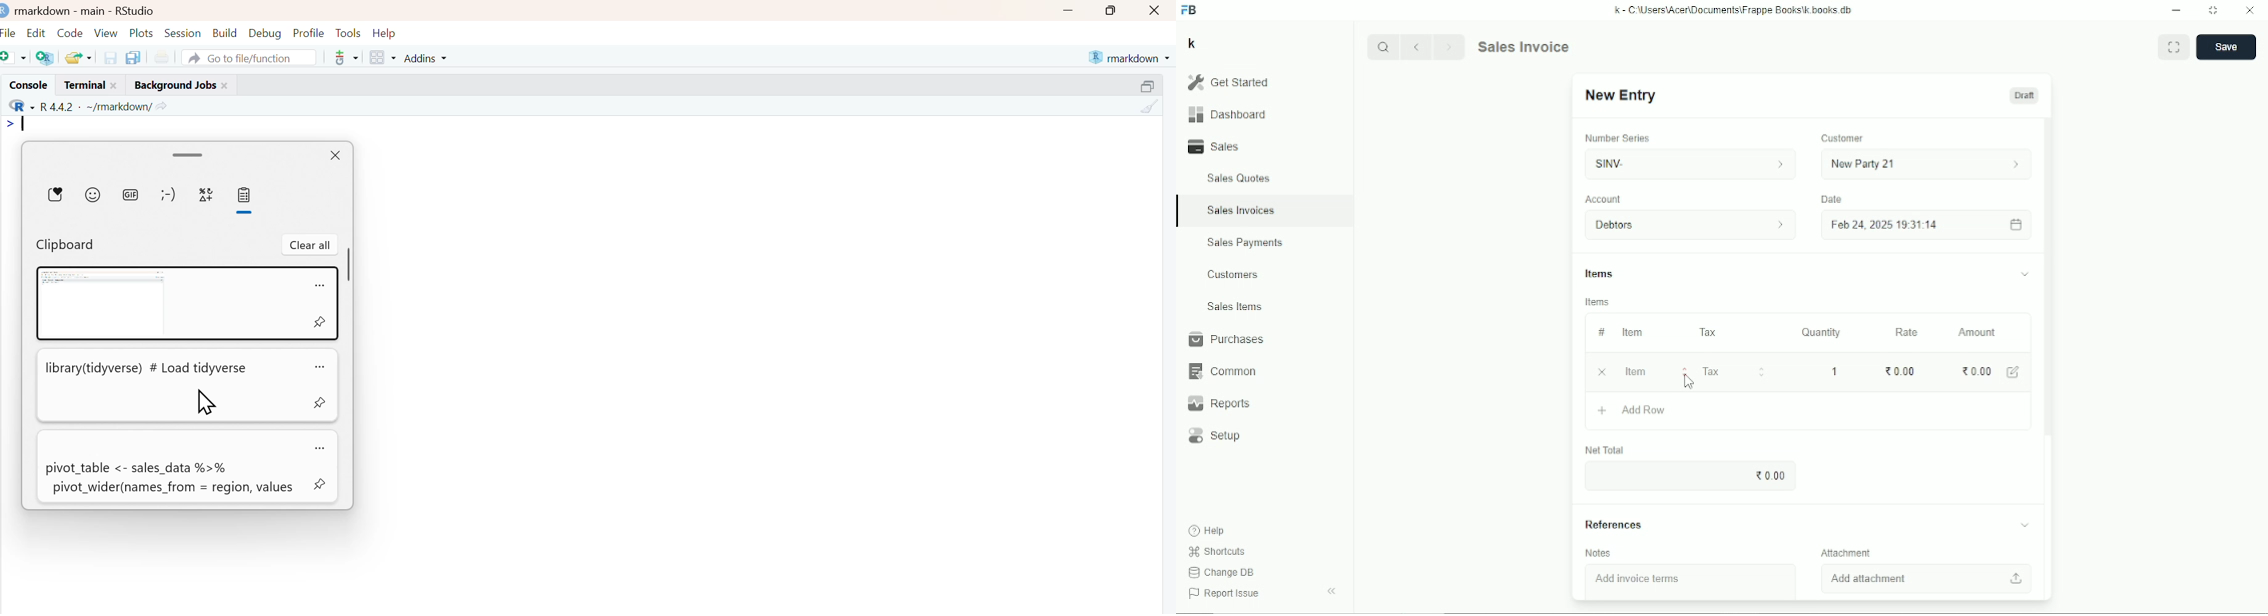 Image resolution: width=2268 pixels, height=616 pixels. I want to click on Sales quotes, so click(1237, 178).